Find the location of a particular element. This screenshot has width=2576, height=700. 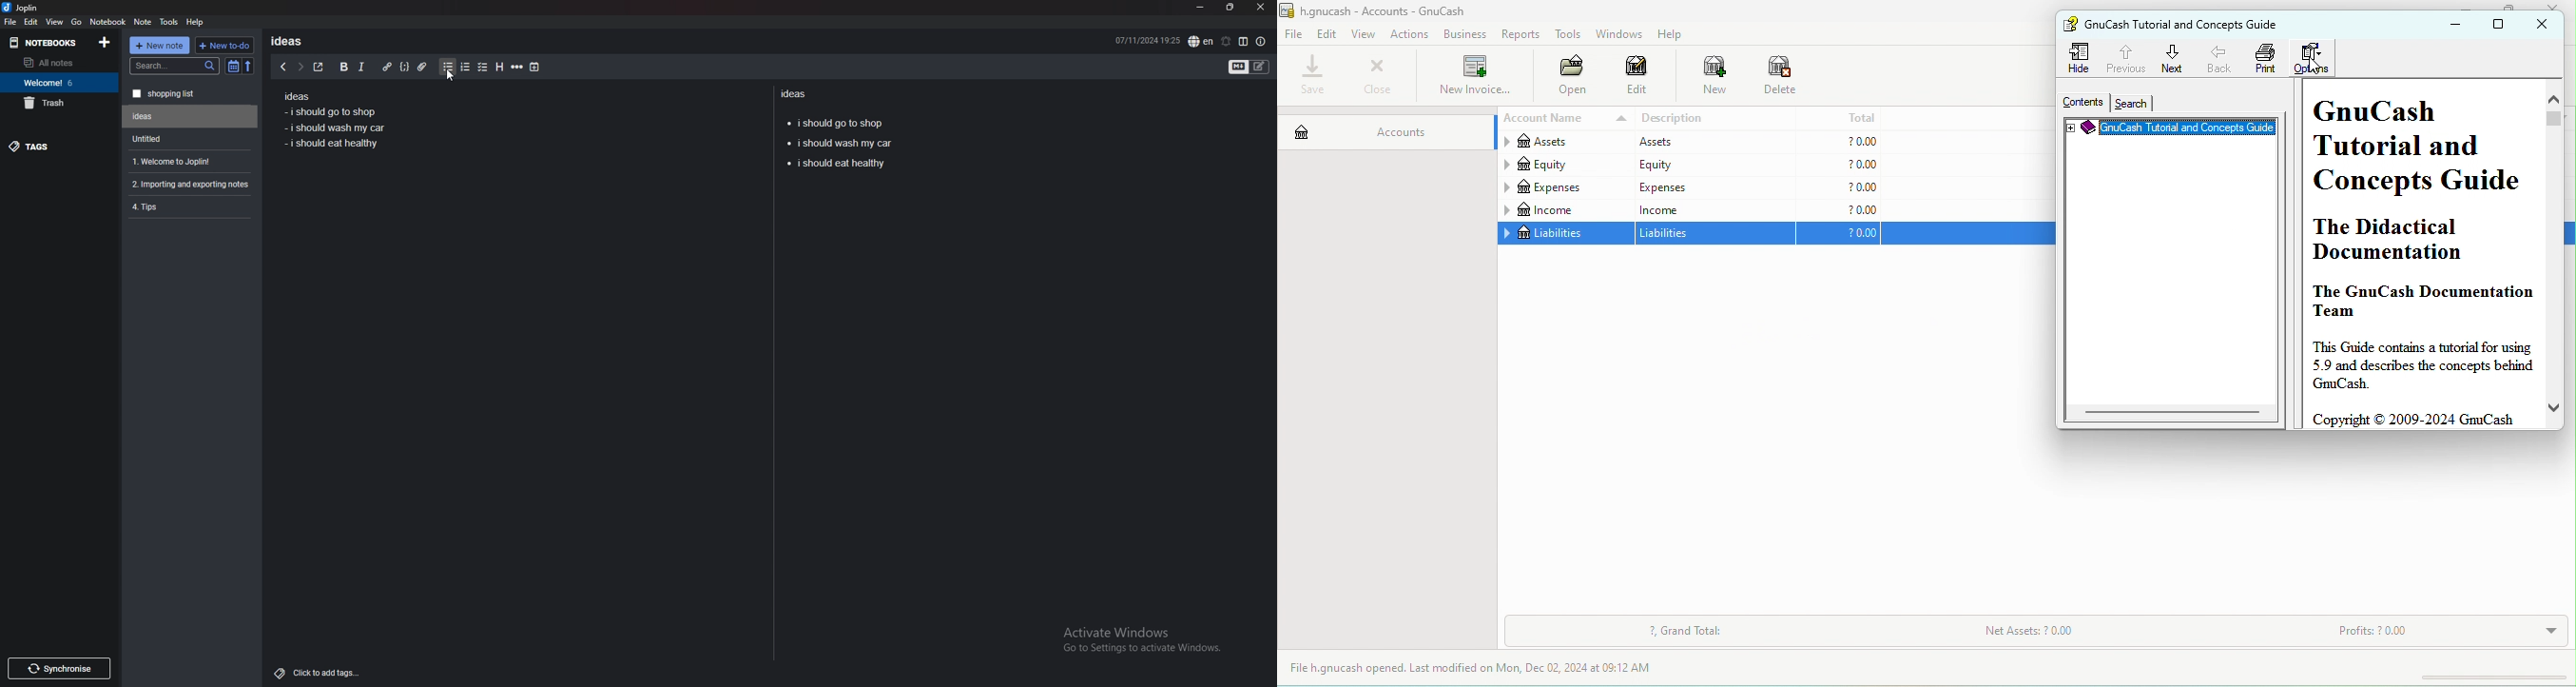

this guide contains a tutorial for using 5.9 and describes the concepts behind gnucash is located at coordinates (2423, 365).